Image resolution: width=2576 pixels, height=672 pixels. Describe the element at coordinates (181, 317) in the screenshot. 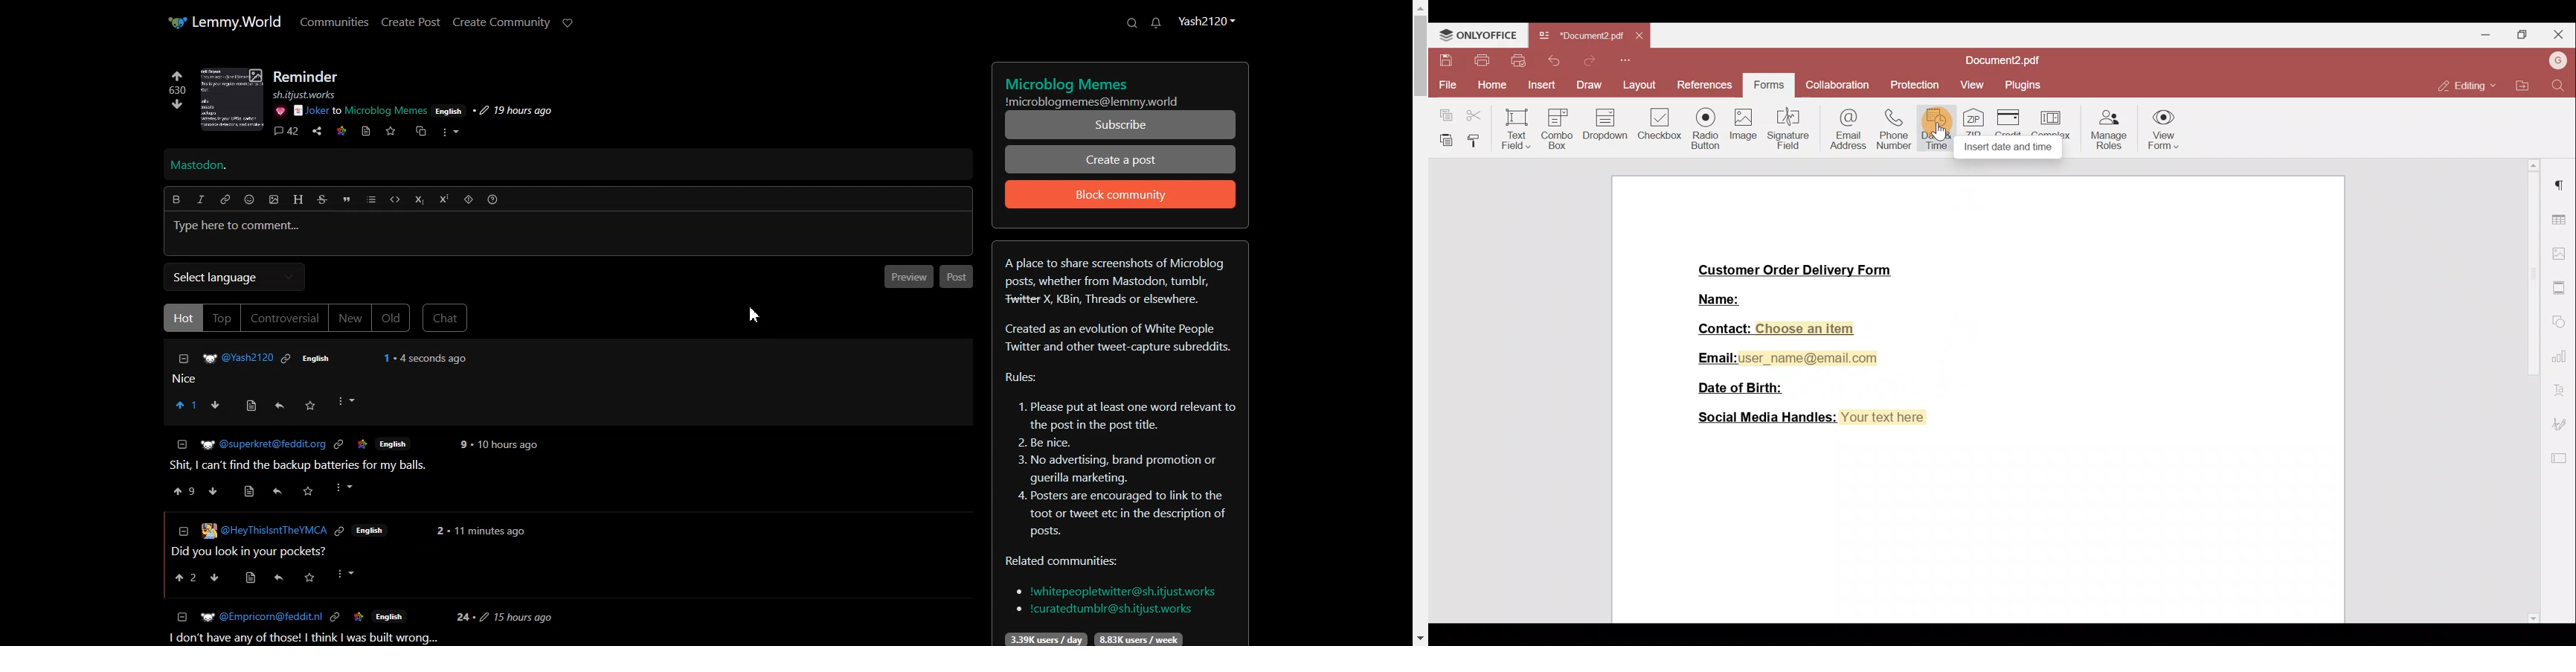

I see `Hot` at that location.